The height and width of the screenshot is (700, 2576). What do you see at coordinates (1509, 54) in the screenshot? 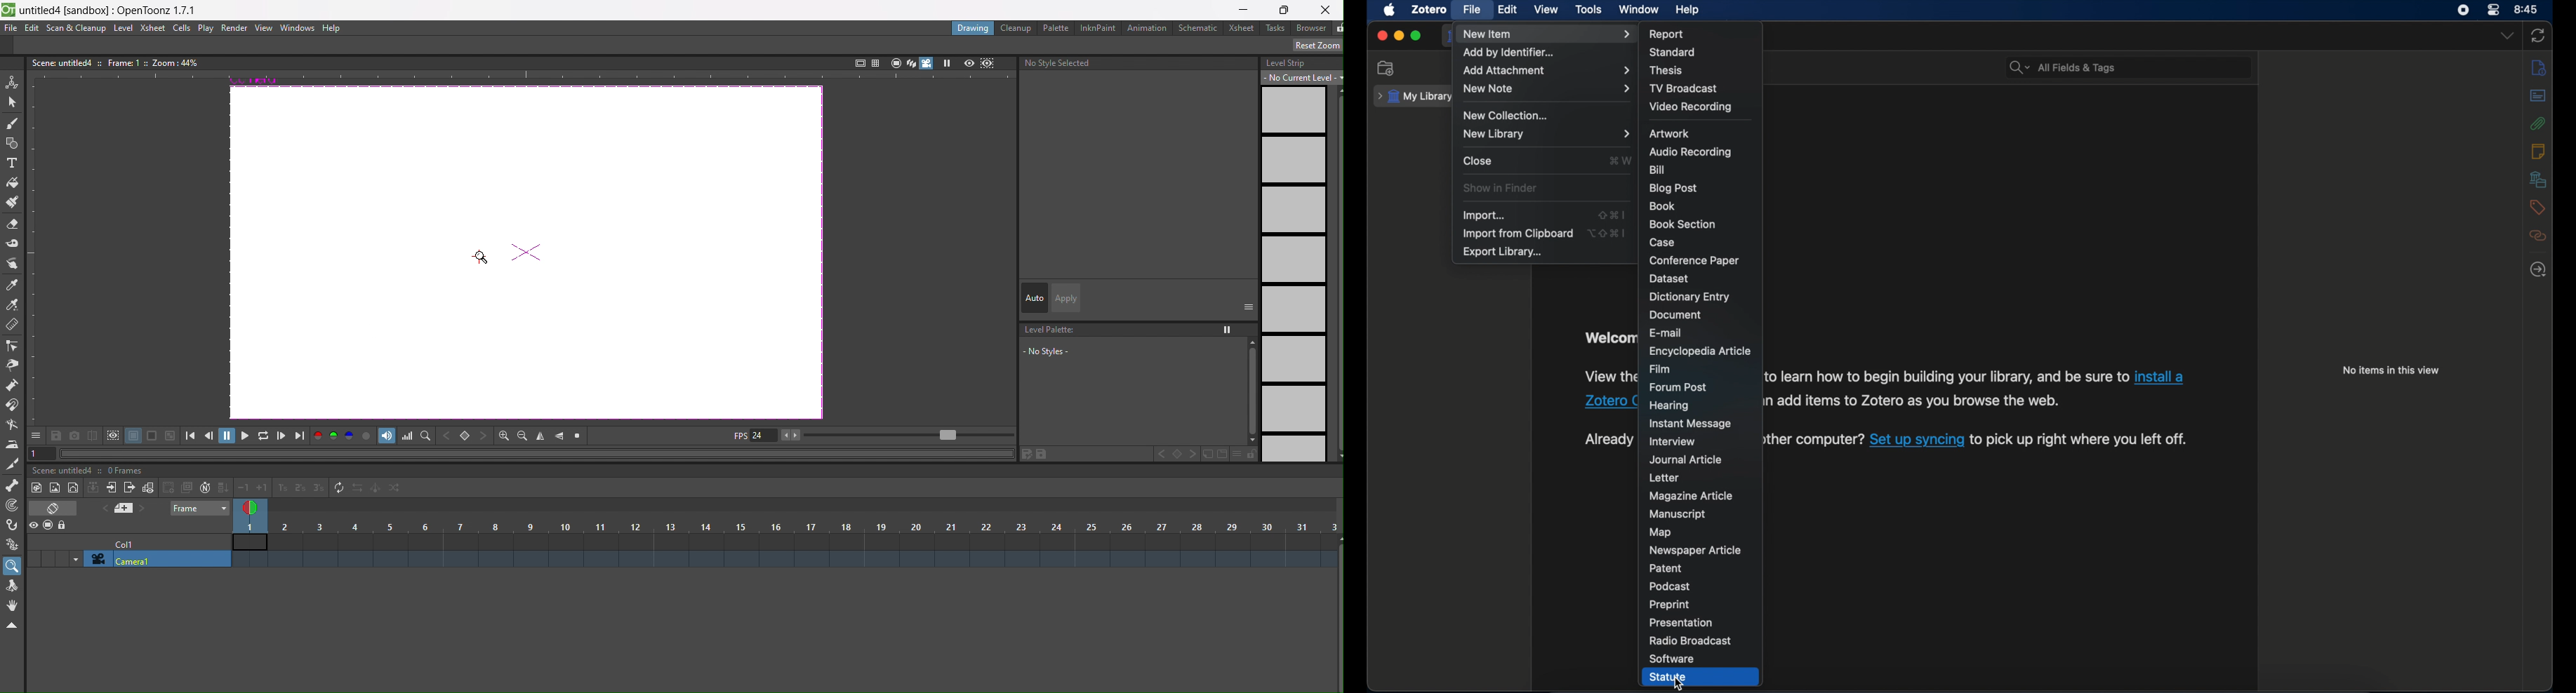
I see `add by identifier` at bounding box center [1509, 54].